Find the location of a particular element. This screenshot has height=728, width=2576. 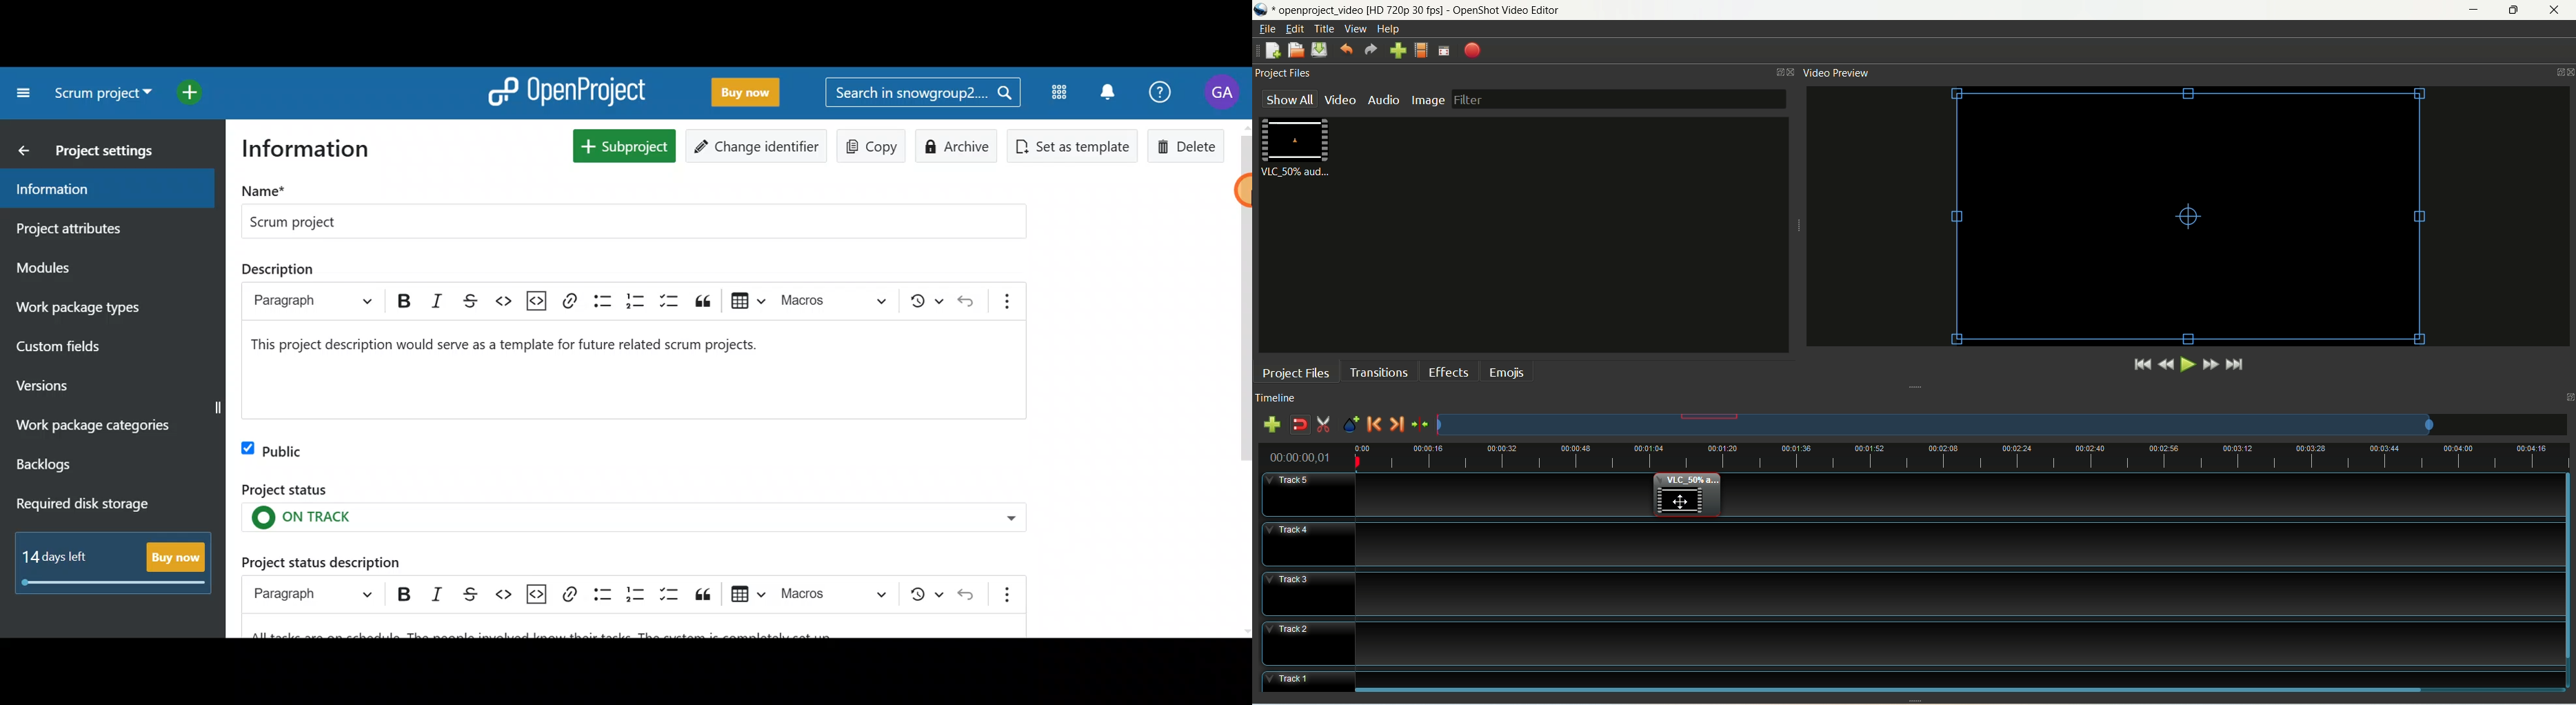

Select a project is located at coordinates (106, 98).